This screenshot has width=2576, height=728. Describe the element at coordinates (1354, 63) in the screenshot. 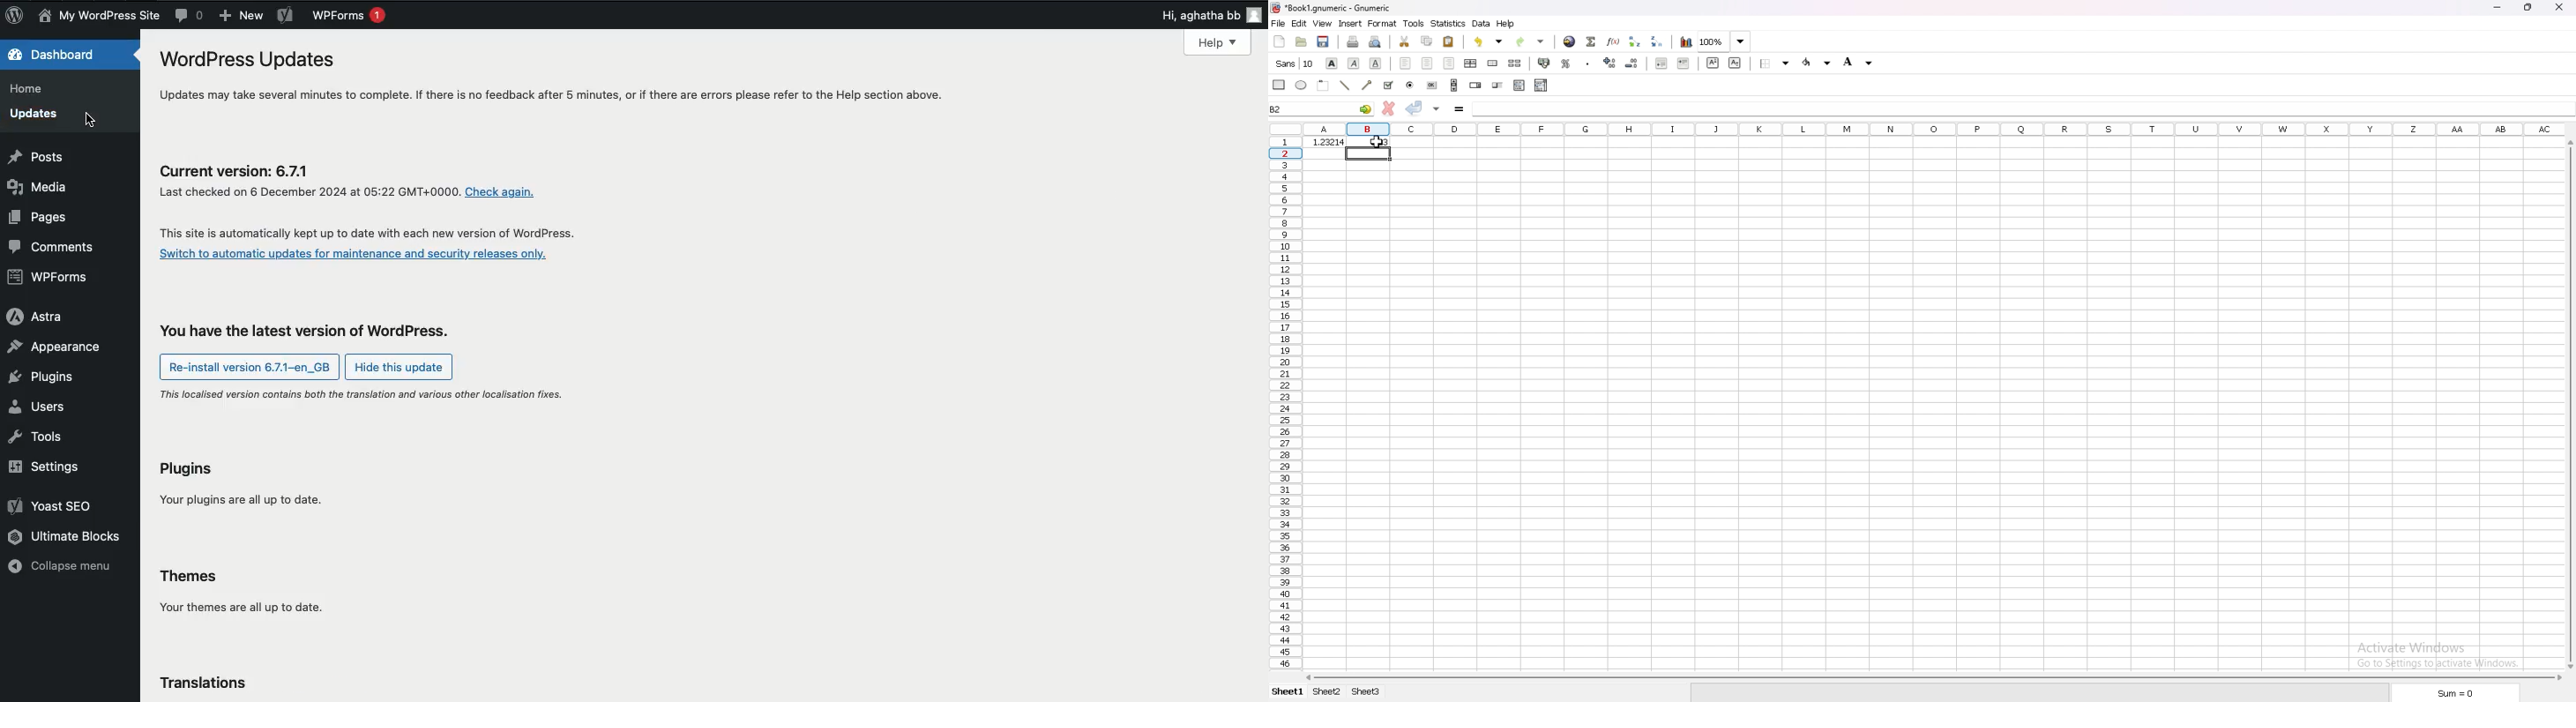

I see `italic` at that location.